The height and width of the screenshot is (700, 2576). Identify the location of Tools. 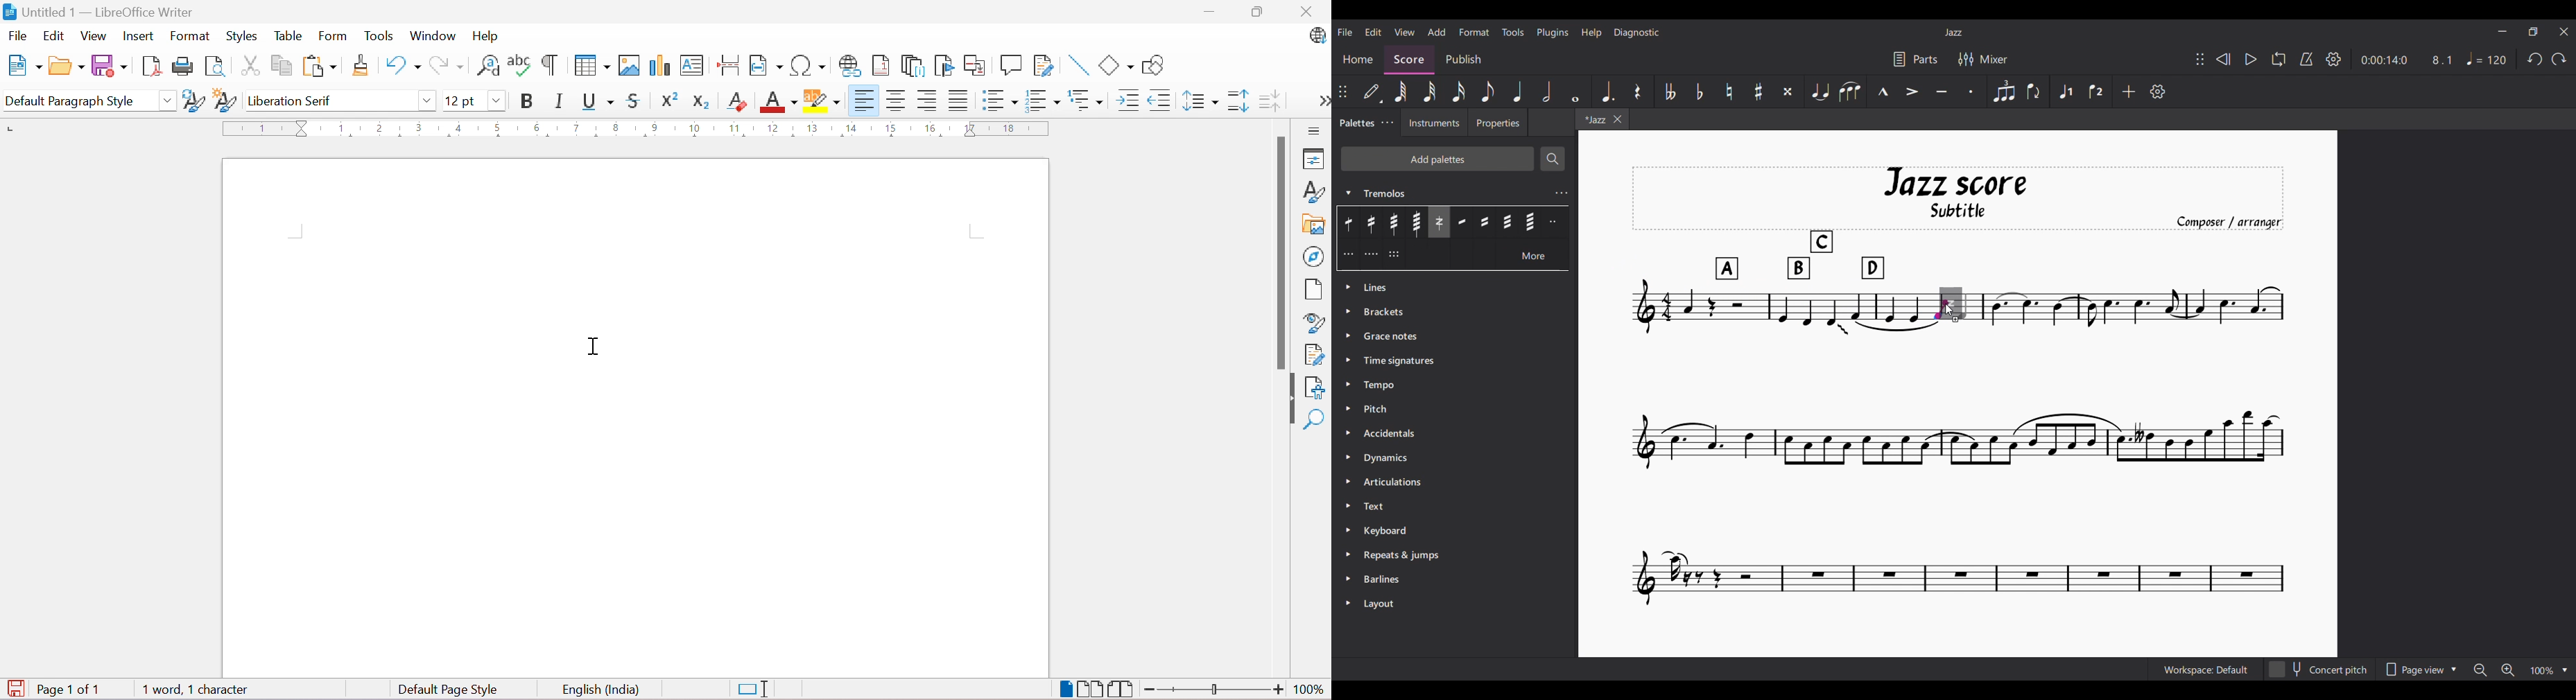
(380, 37).